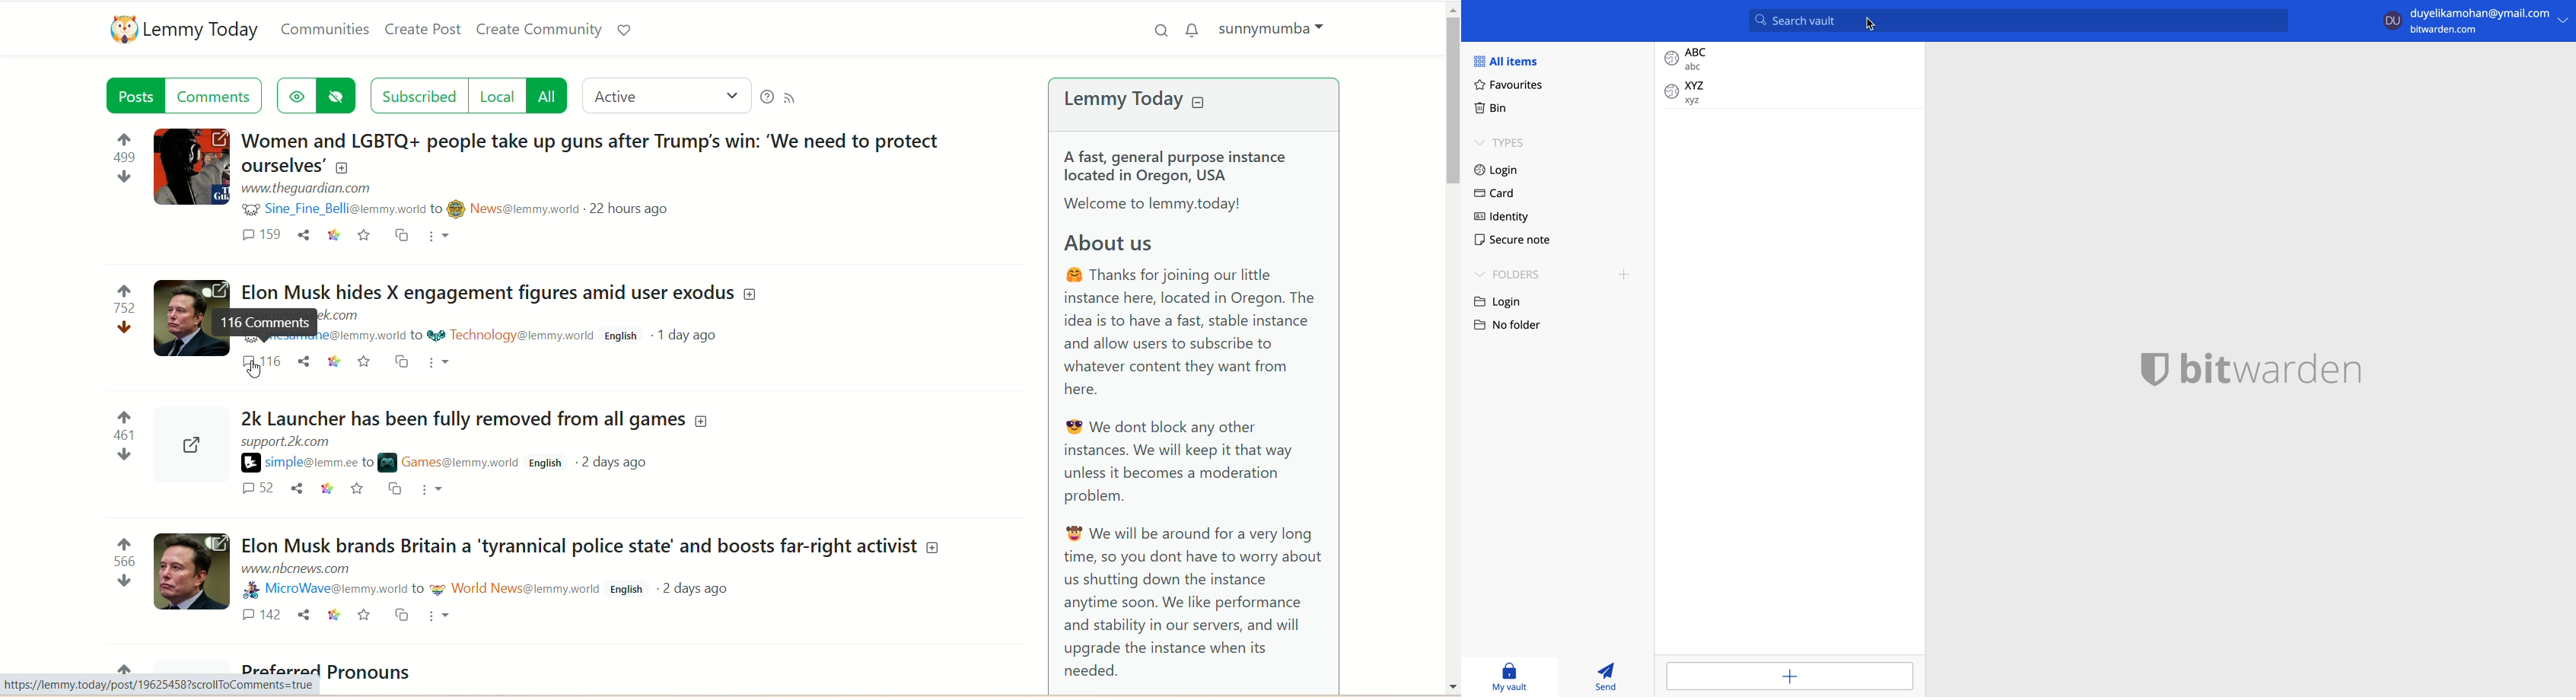 The image size is (2576, 700). What do you see at coordinates (365, 361) in the screenshot?
I see `save` at bounding box center [365, 361].